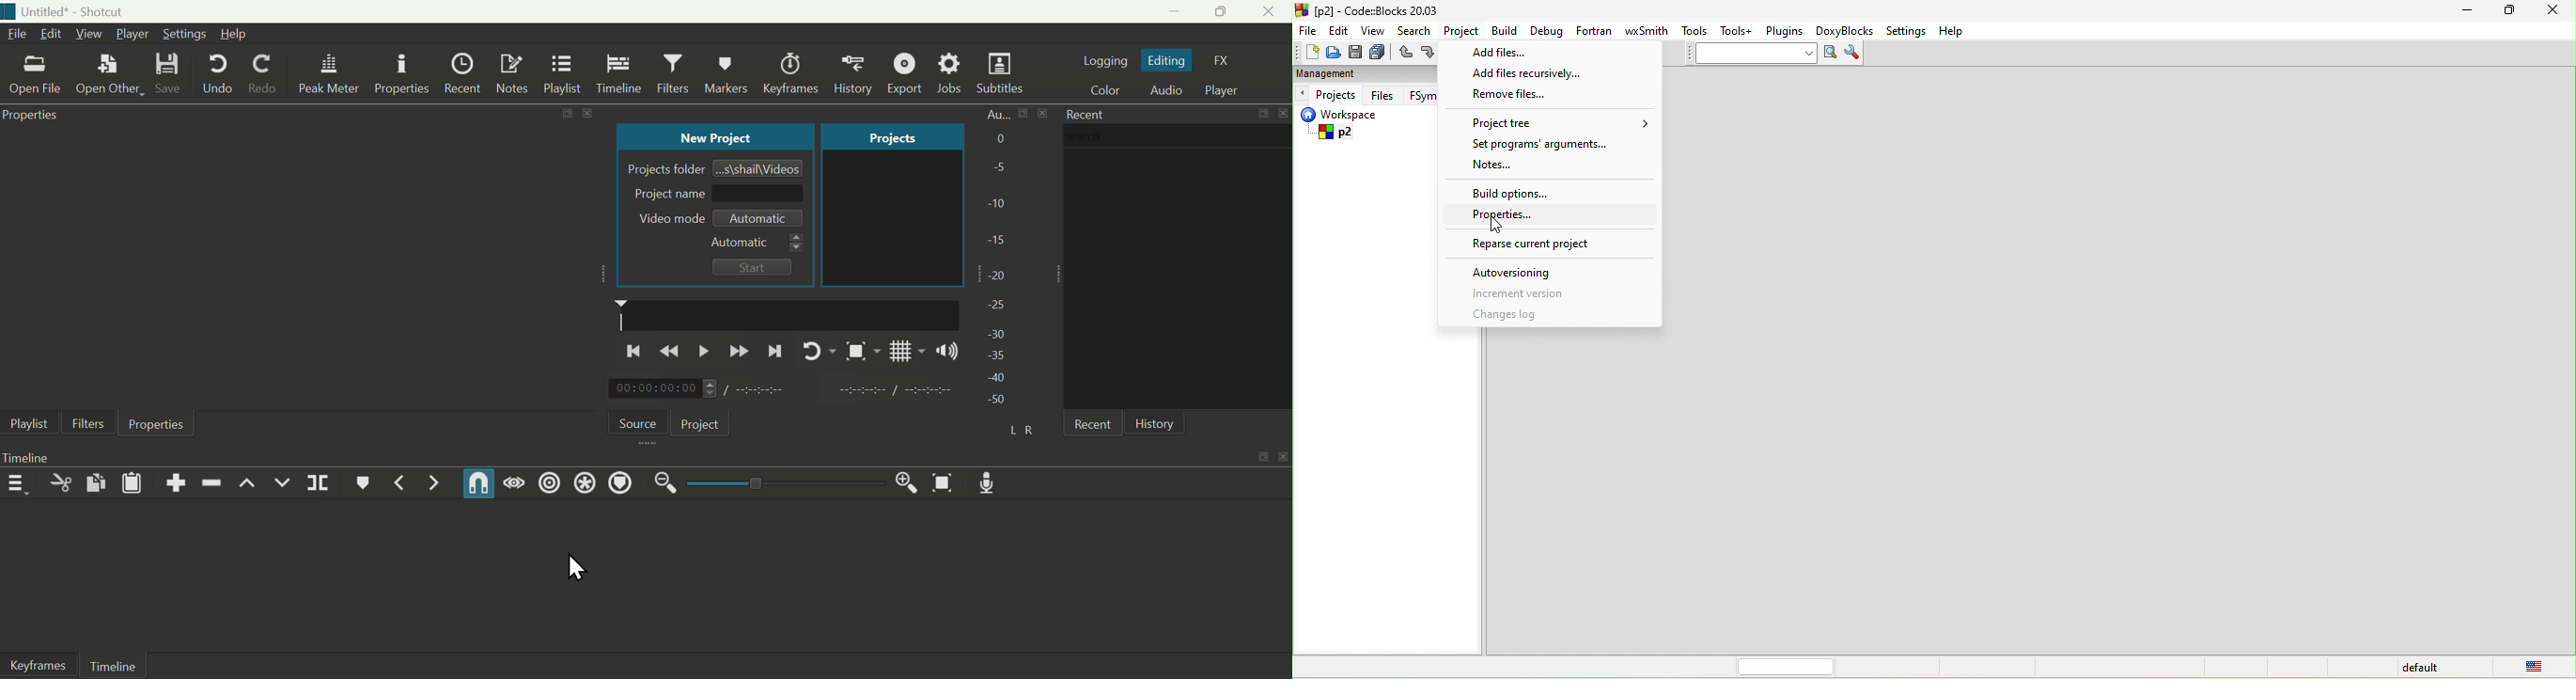 The height and width of the screenshot is (700, 2576). I want to click on minimize, so click(2472, 14).